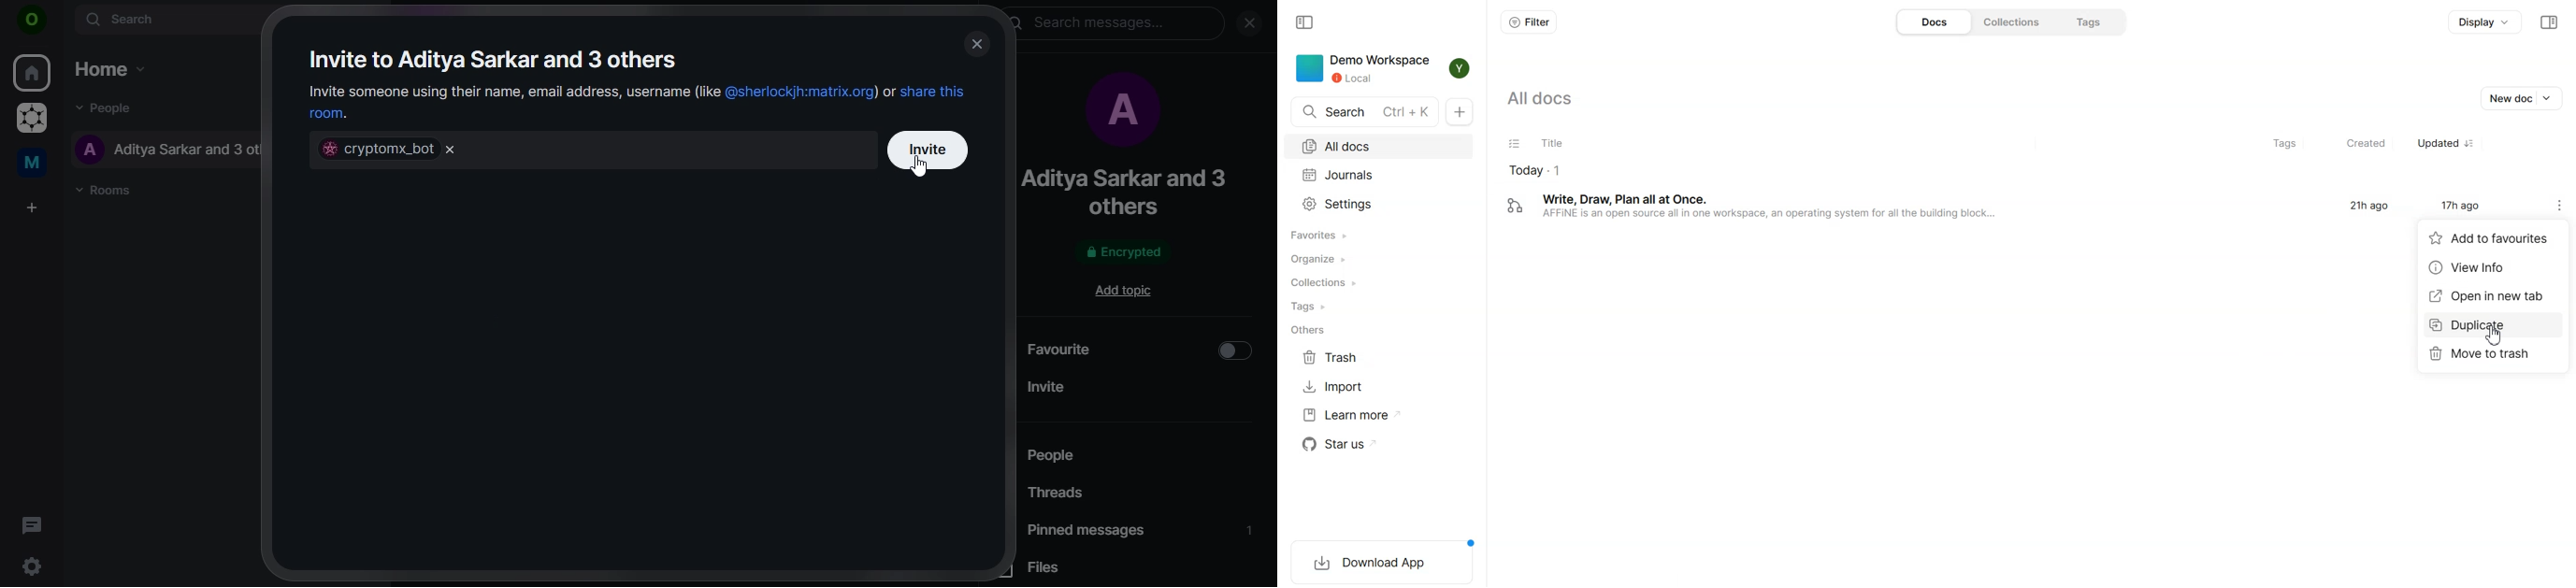  Describe the element at coordinates (1130, 290) in the screenshot. I see `add topic` at that location.